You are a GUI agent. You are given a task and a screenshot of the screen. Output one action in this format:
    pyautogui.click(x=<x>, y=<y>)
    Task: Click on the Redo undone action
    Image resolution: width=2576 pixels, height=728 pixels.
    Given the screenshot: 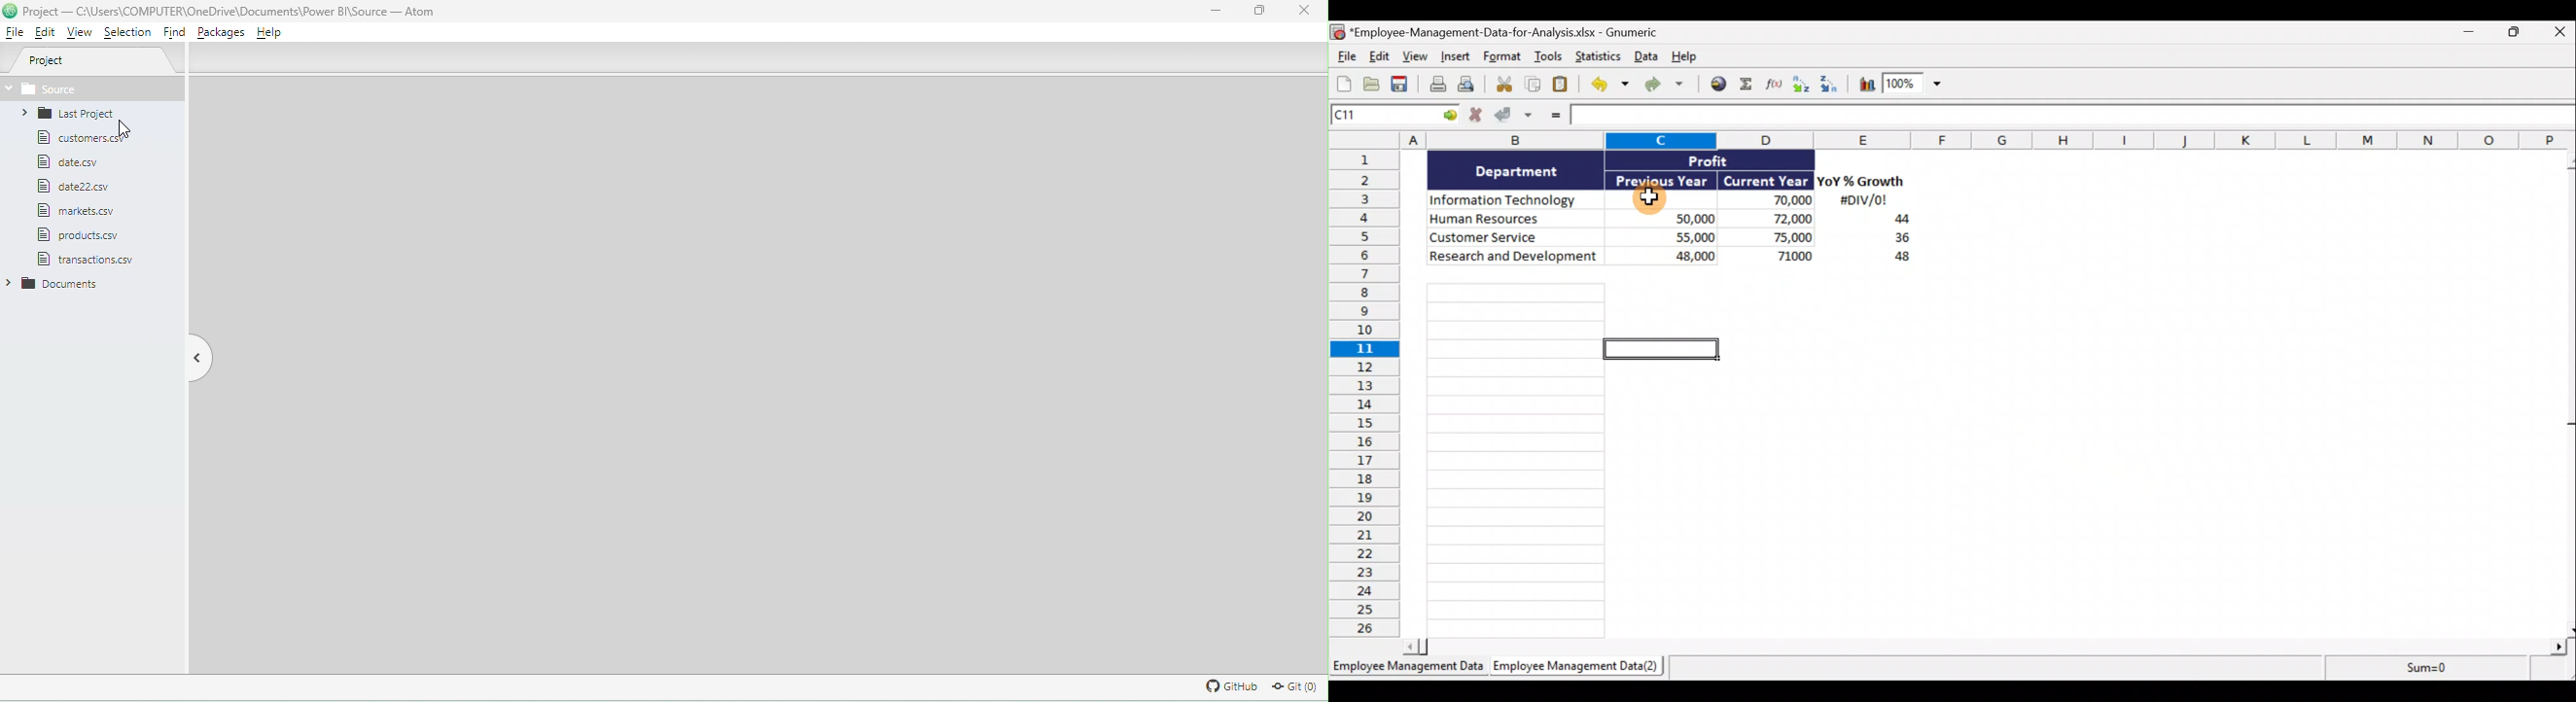 What is the action you would take?
    pyautogui.click(x=1670, y=84)
    